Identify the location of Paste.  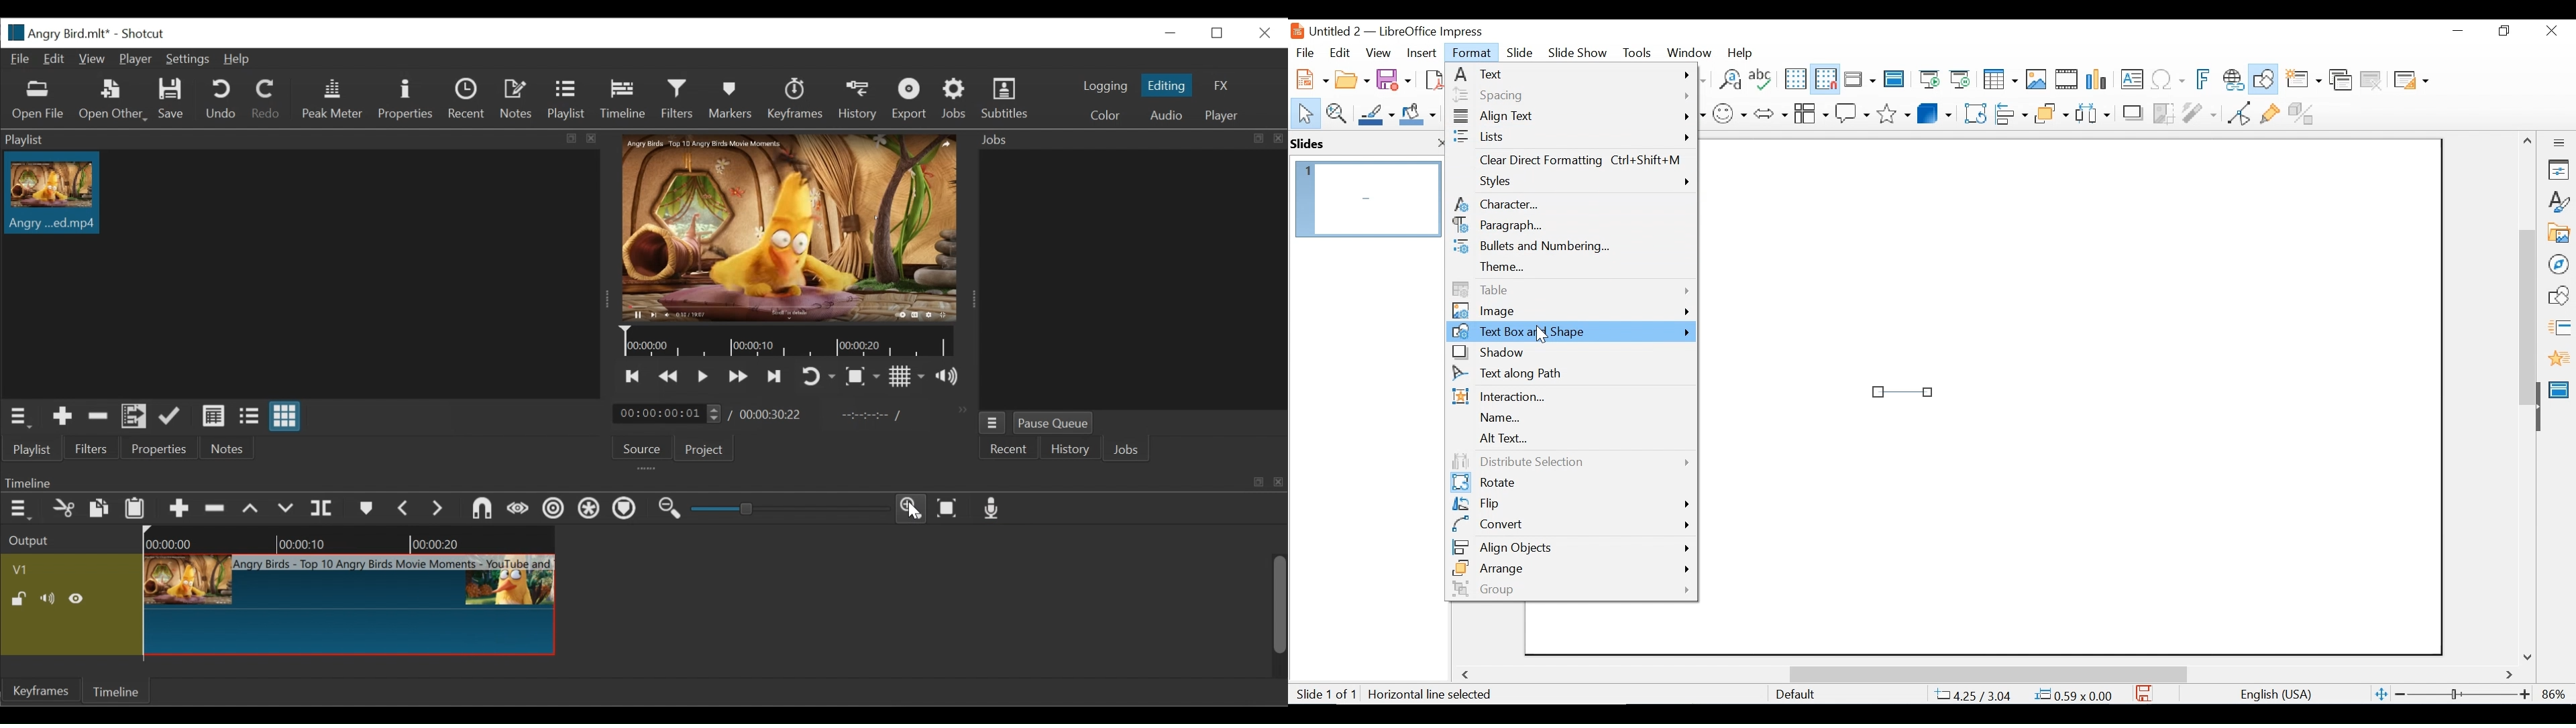
(135, 507).